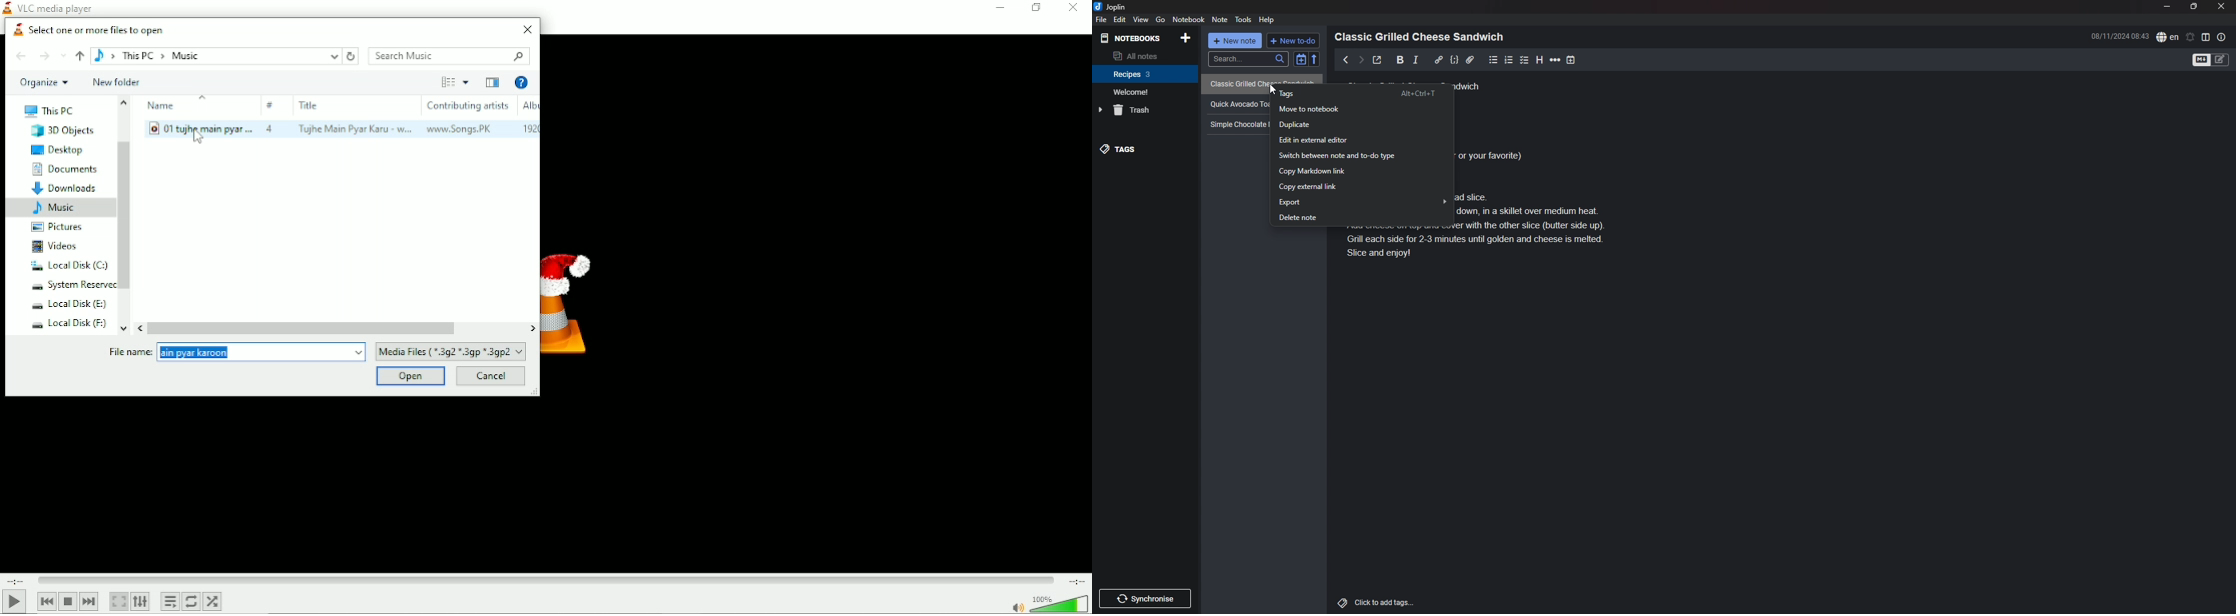 The width and height of the screenshot is (2240, 616). What do you see at coordinates (2168, 36) in the screenshot?
I see `spell check` at bounding box center [2168, 36].